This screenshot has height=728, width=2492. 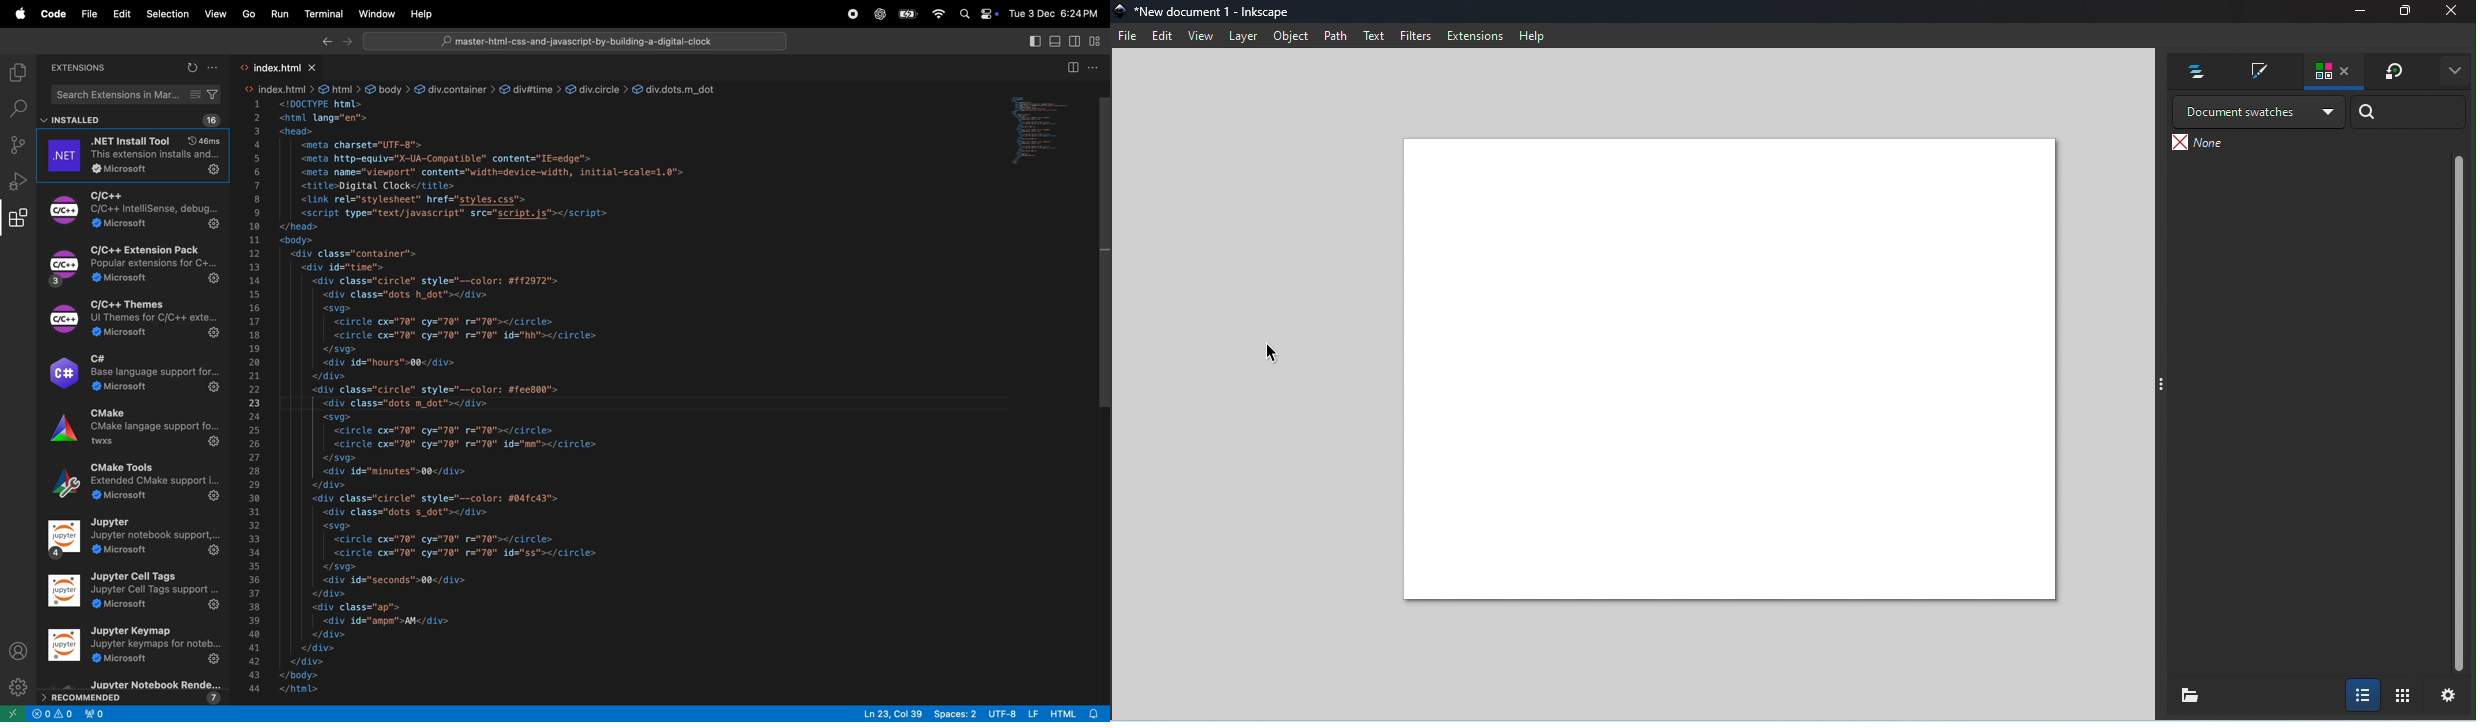 What do you see at coordinates (137, 95) in the screenshot?
I see `search bar` at bounding box center [137, 95].